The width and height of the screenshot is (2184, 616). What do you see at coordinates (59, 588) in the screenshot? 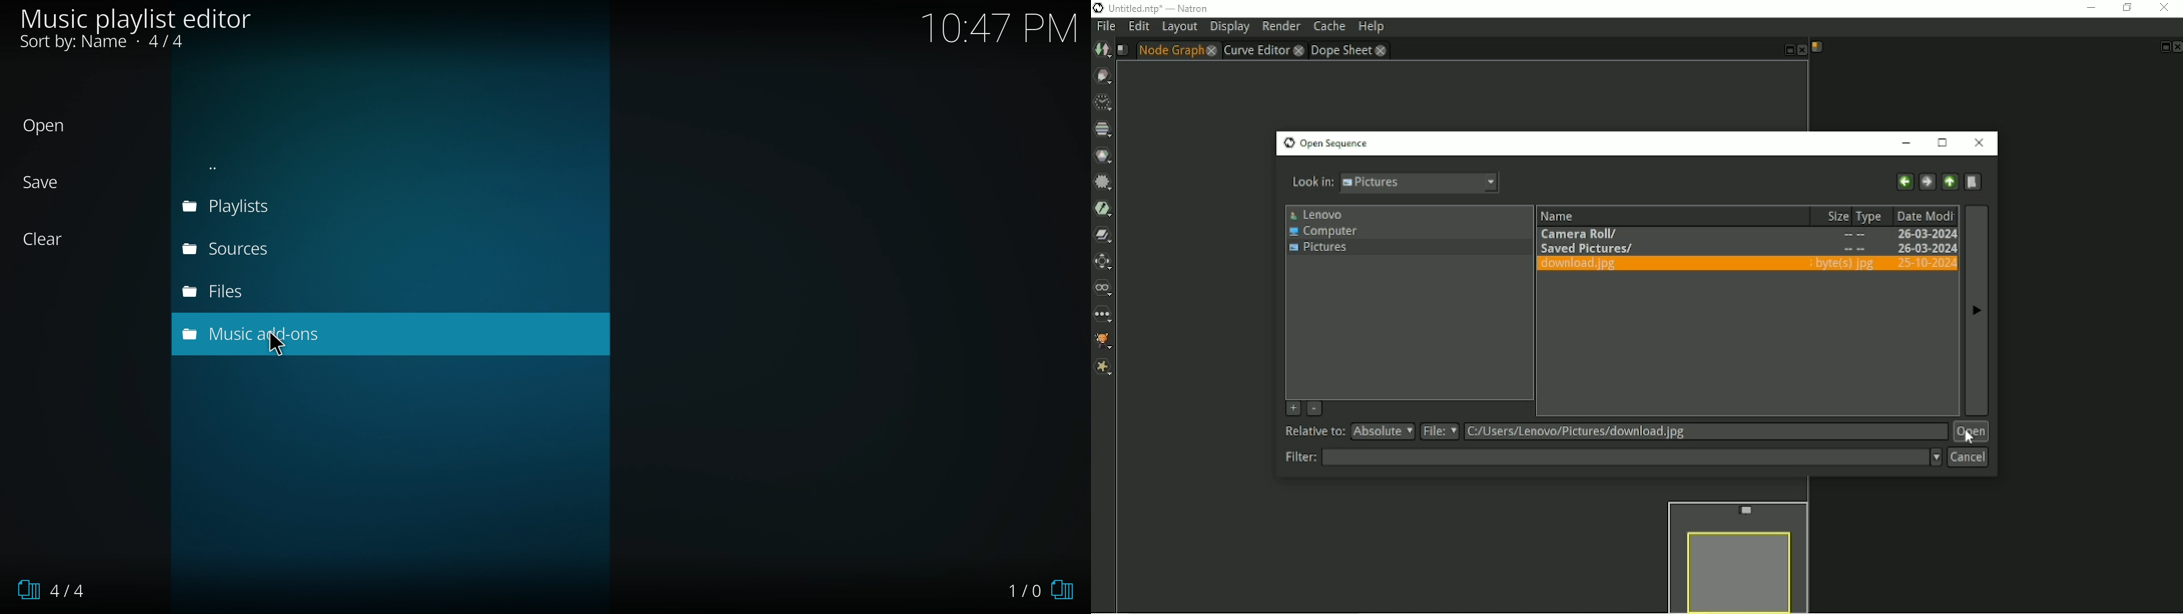
I see `4/4` at bounding box center [59, 588].